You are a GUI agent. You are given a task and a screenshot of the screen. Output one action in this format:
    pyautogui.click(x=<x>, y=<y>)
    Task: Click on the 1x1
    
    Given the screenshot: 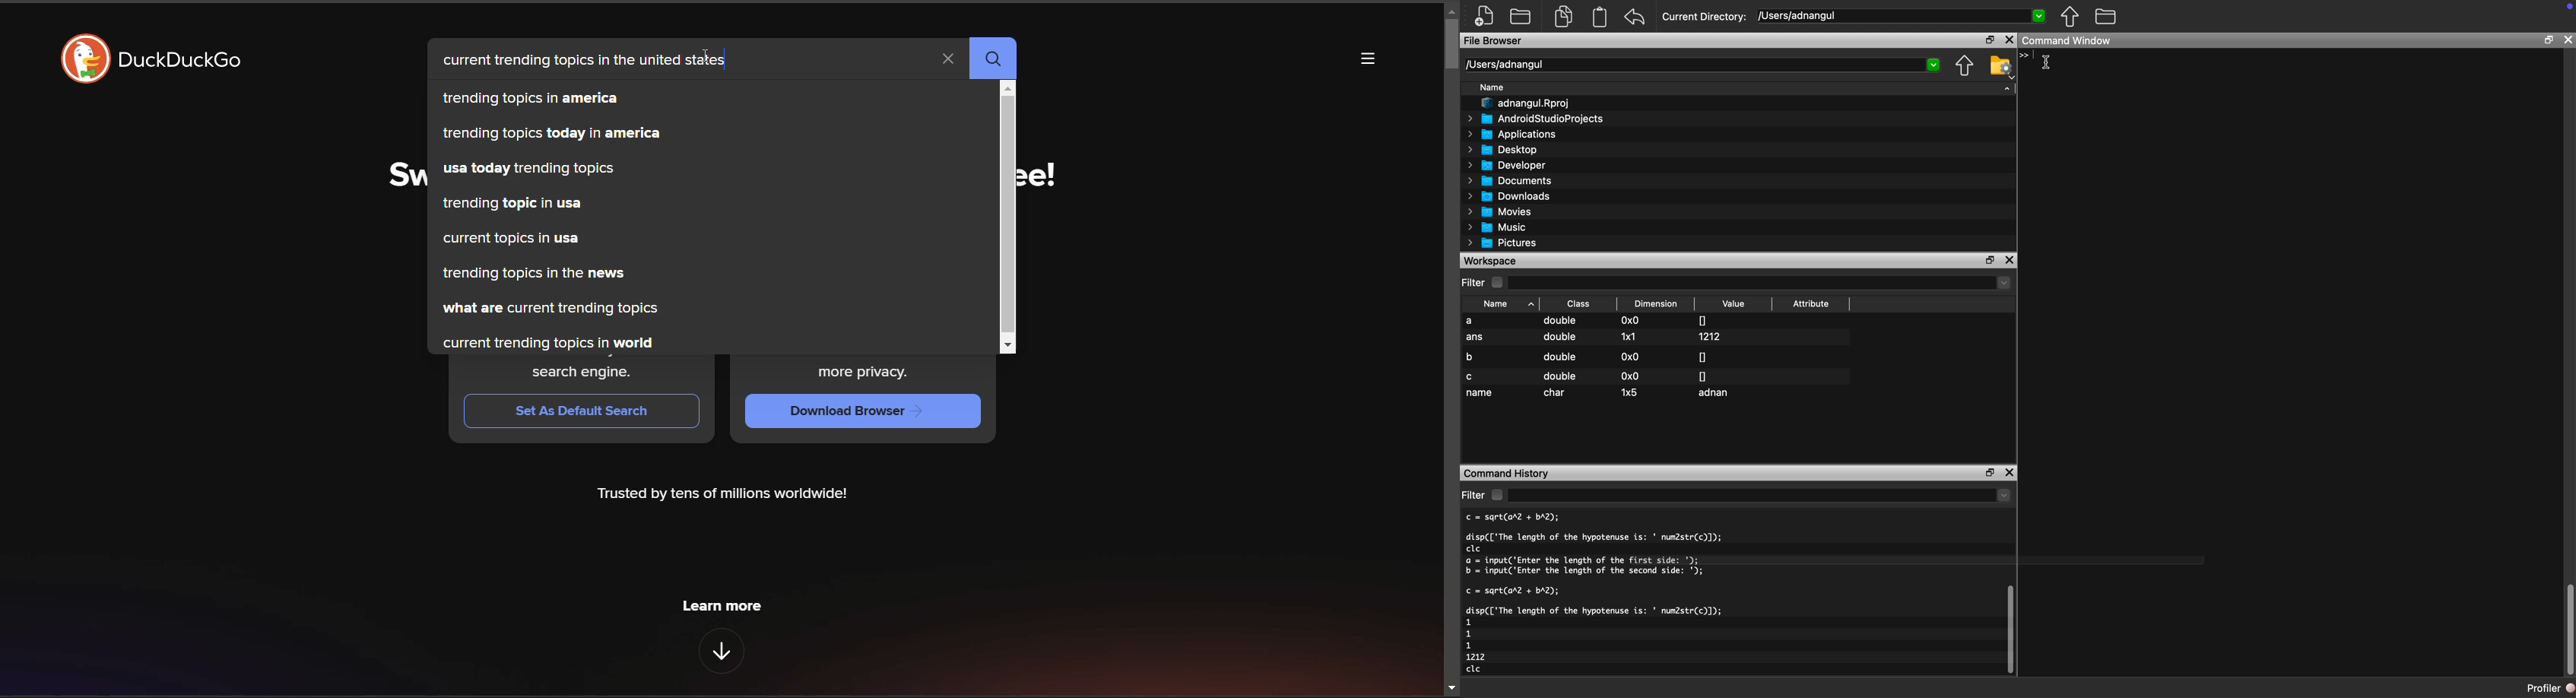 What is the action you would take?
    pyautogui.click(x=1629, y=336)
    